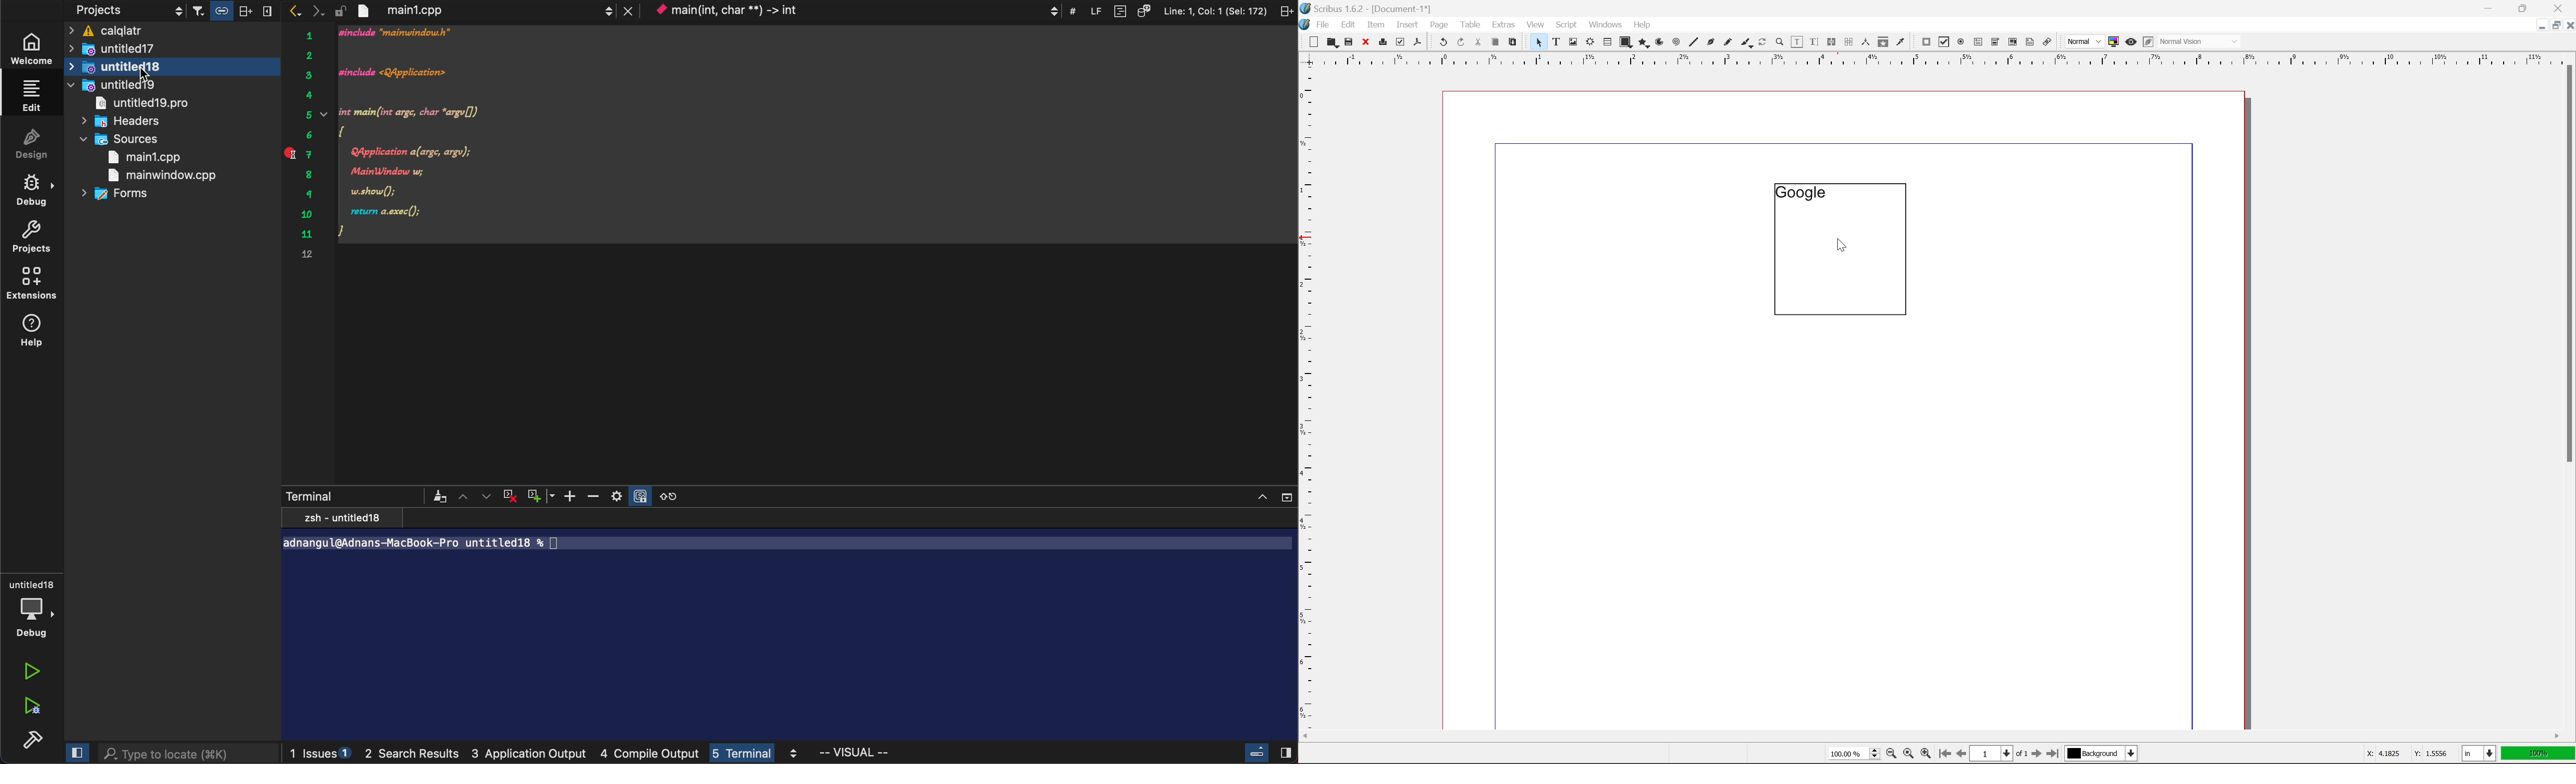 The width and height of the screenshot is (2576, 784). Describe the element at coordinates (1937, 58) in the screenshot. I see `ruler` at that location.